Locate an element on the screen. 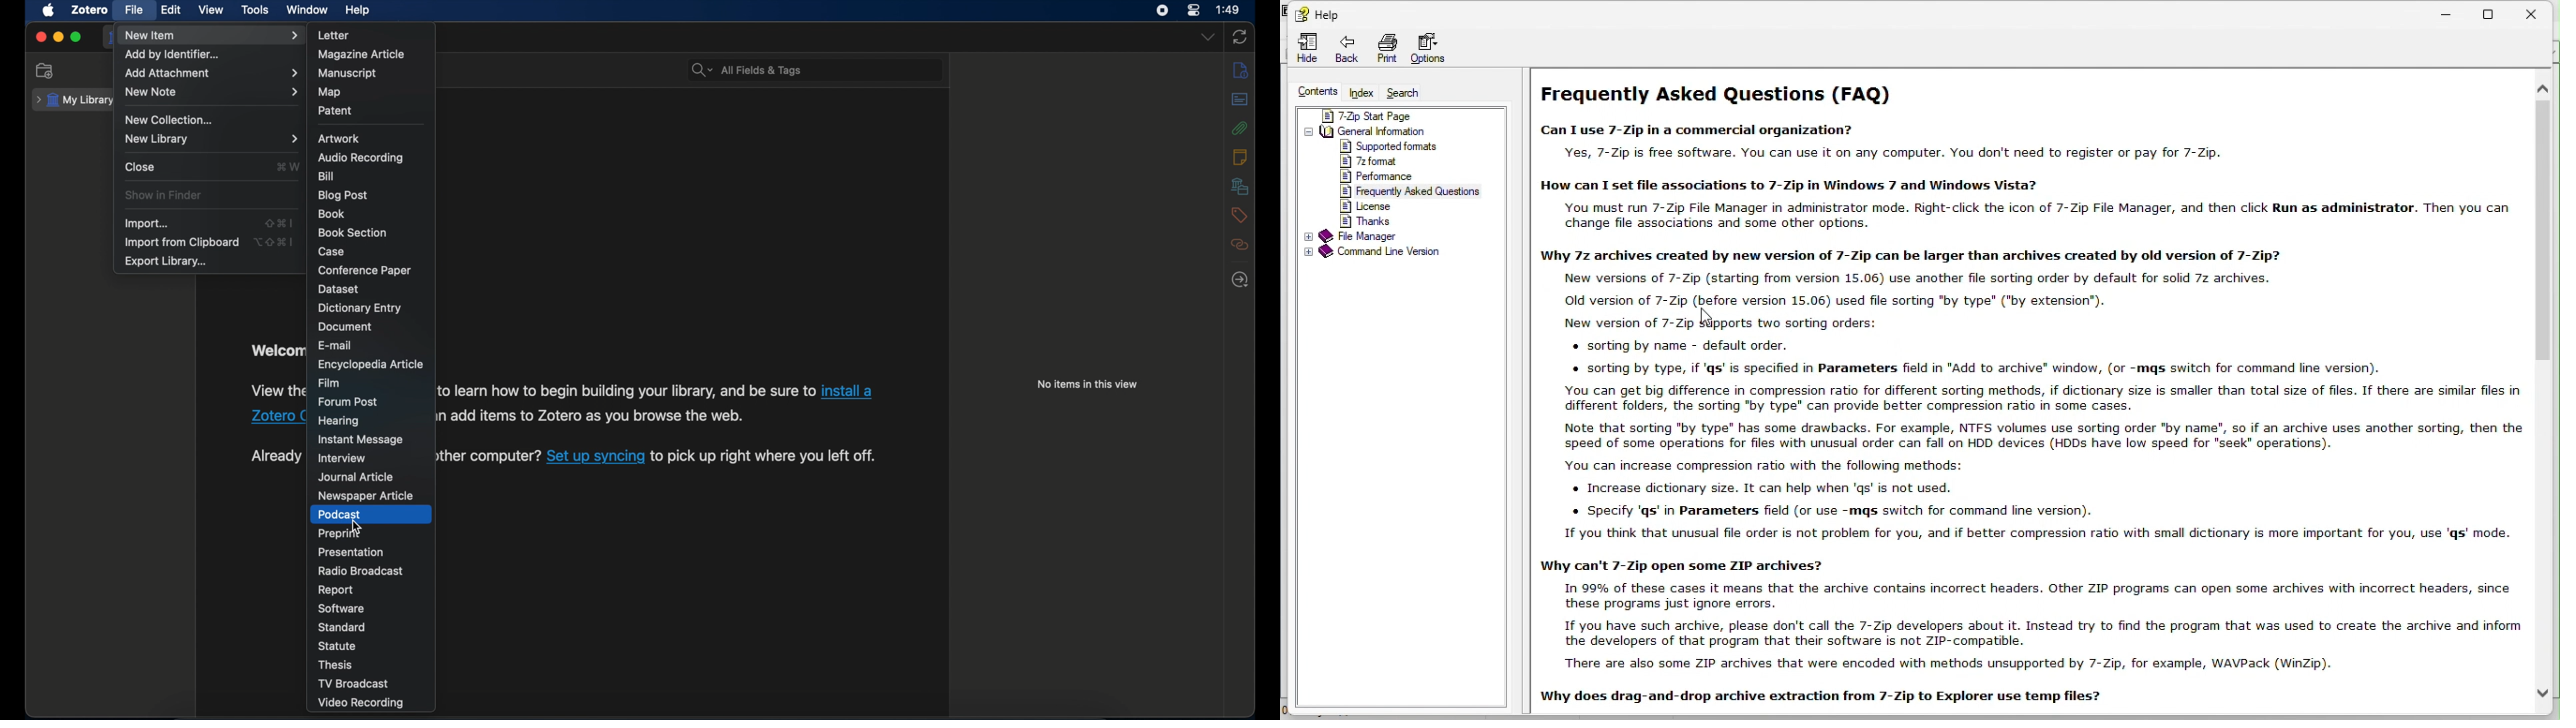 This screenshot has width=2576, height=728. file is located at coordinates (135, 11).